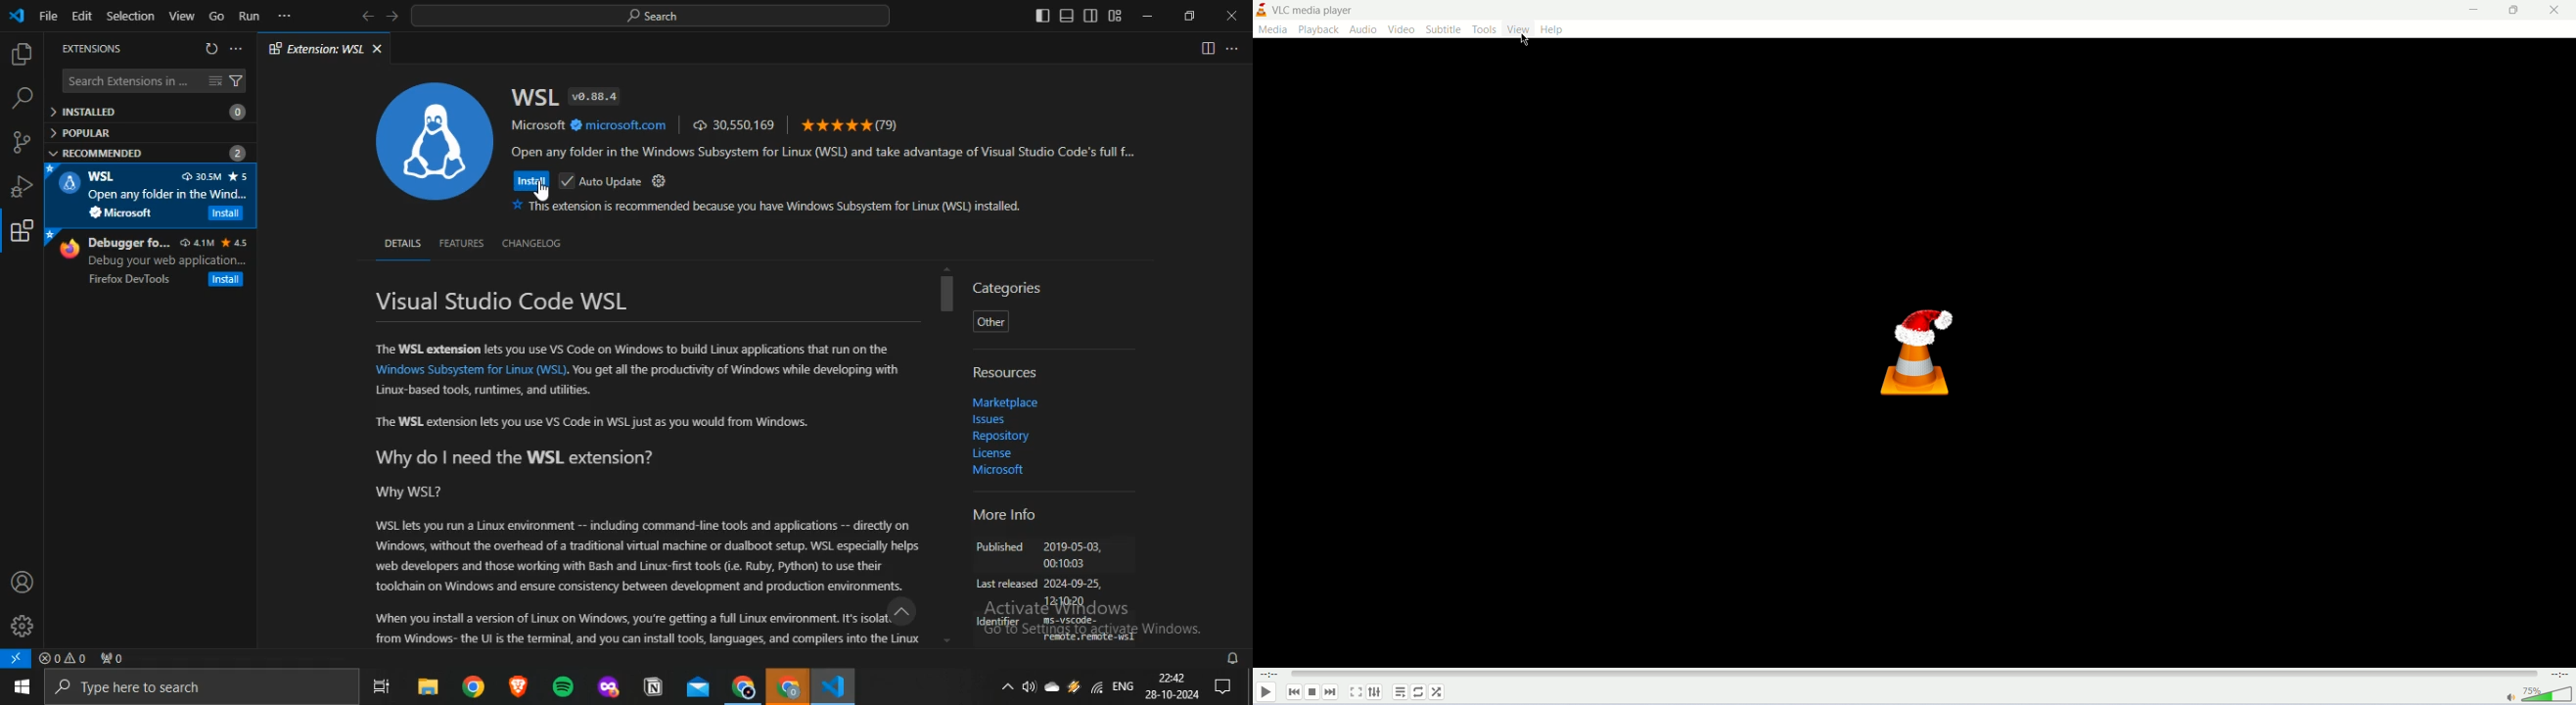 Image resolution: width=2576 pixels, height=728 pixels. What do you see at coordinates (1007, 288) in the screenshot?
I see `Categories` at bounding box center [1007, 288].